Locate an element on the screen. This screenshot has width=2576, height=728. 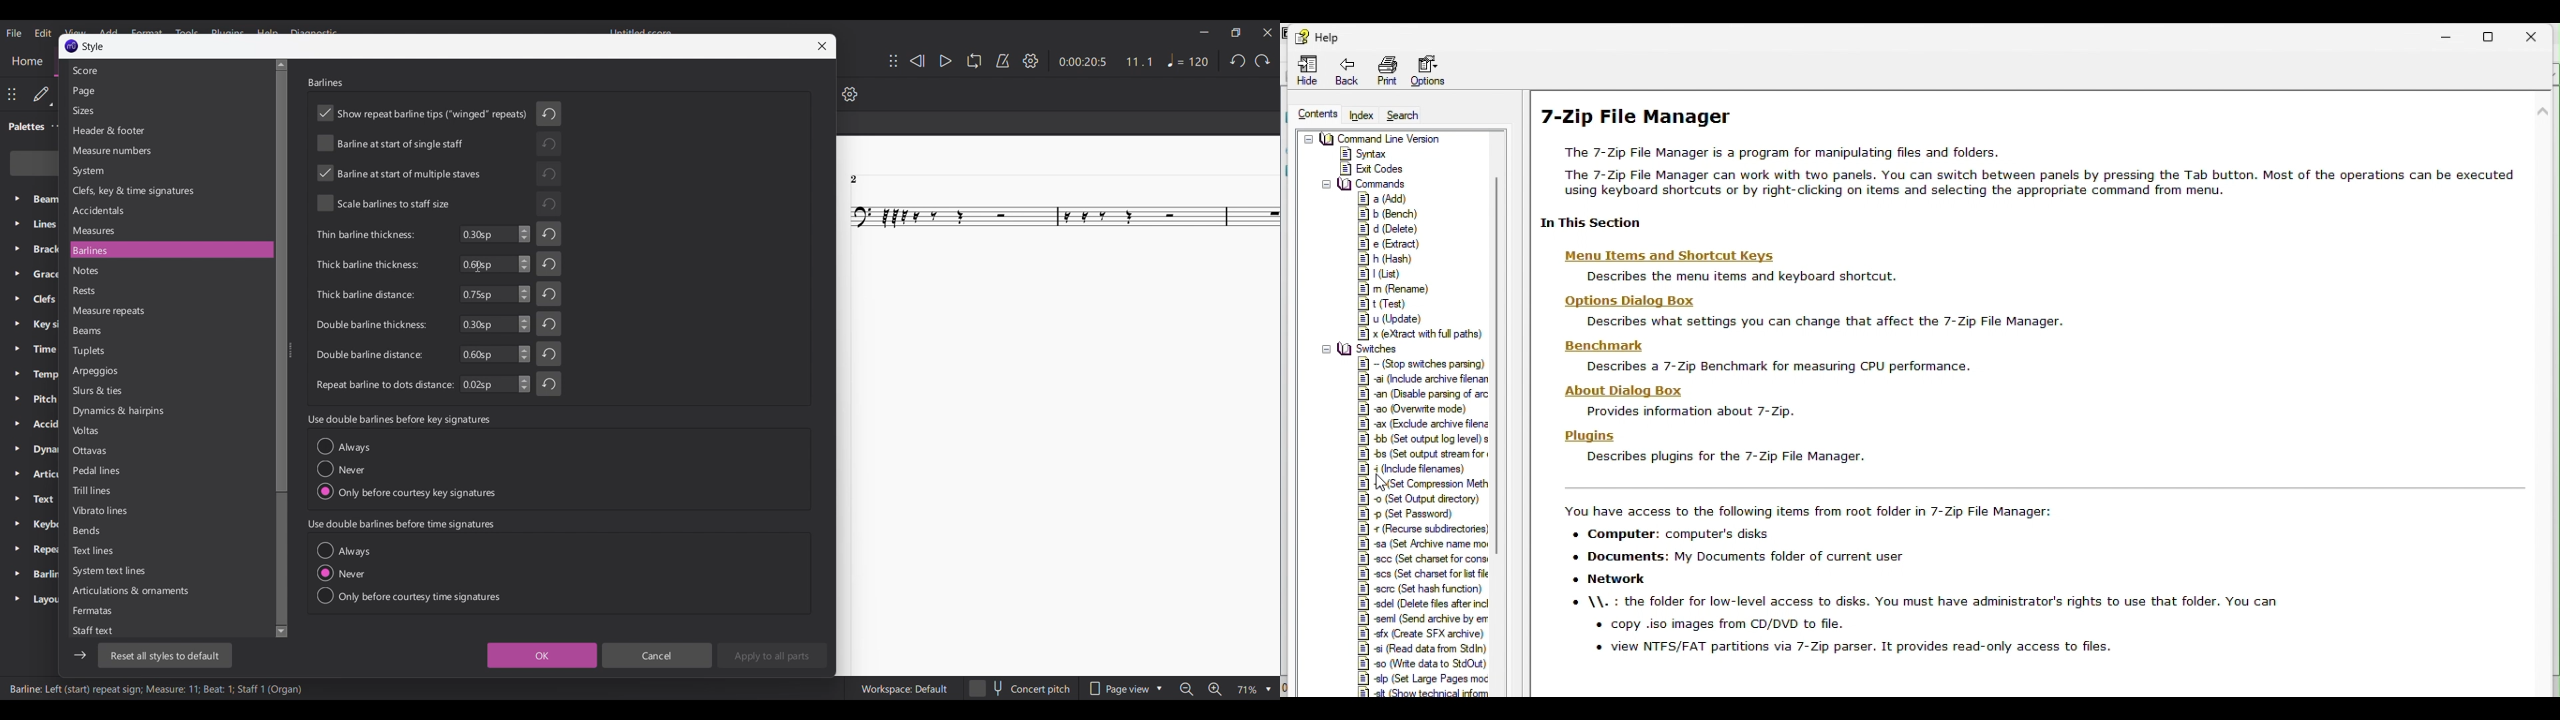
Hash is located at coordinates (1386, 260).